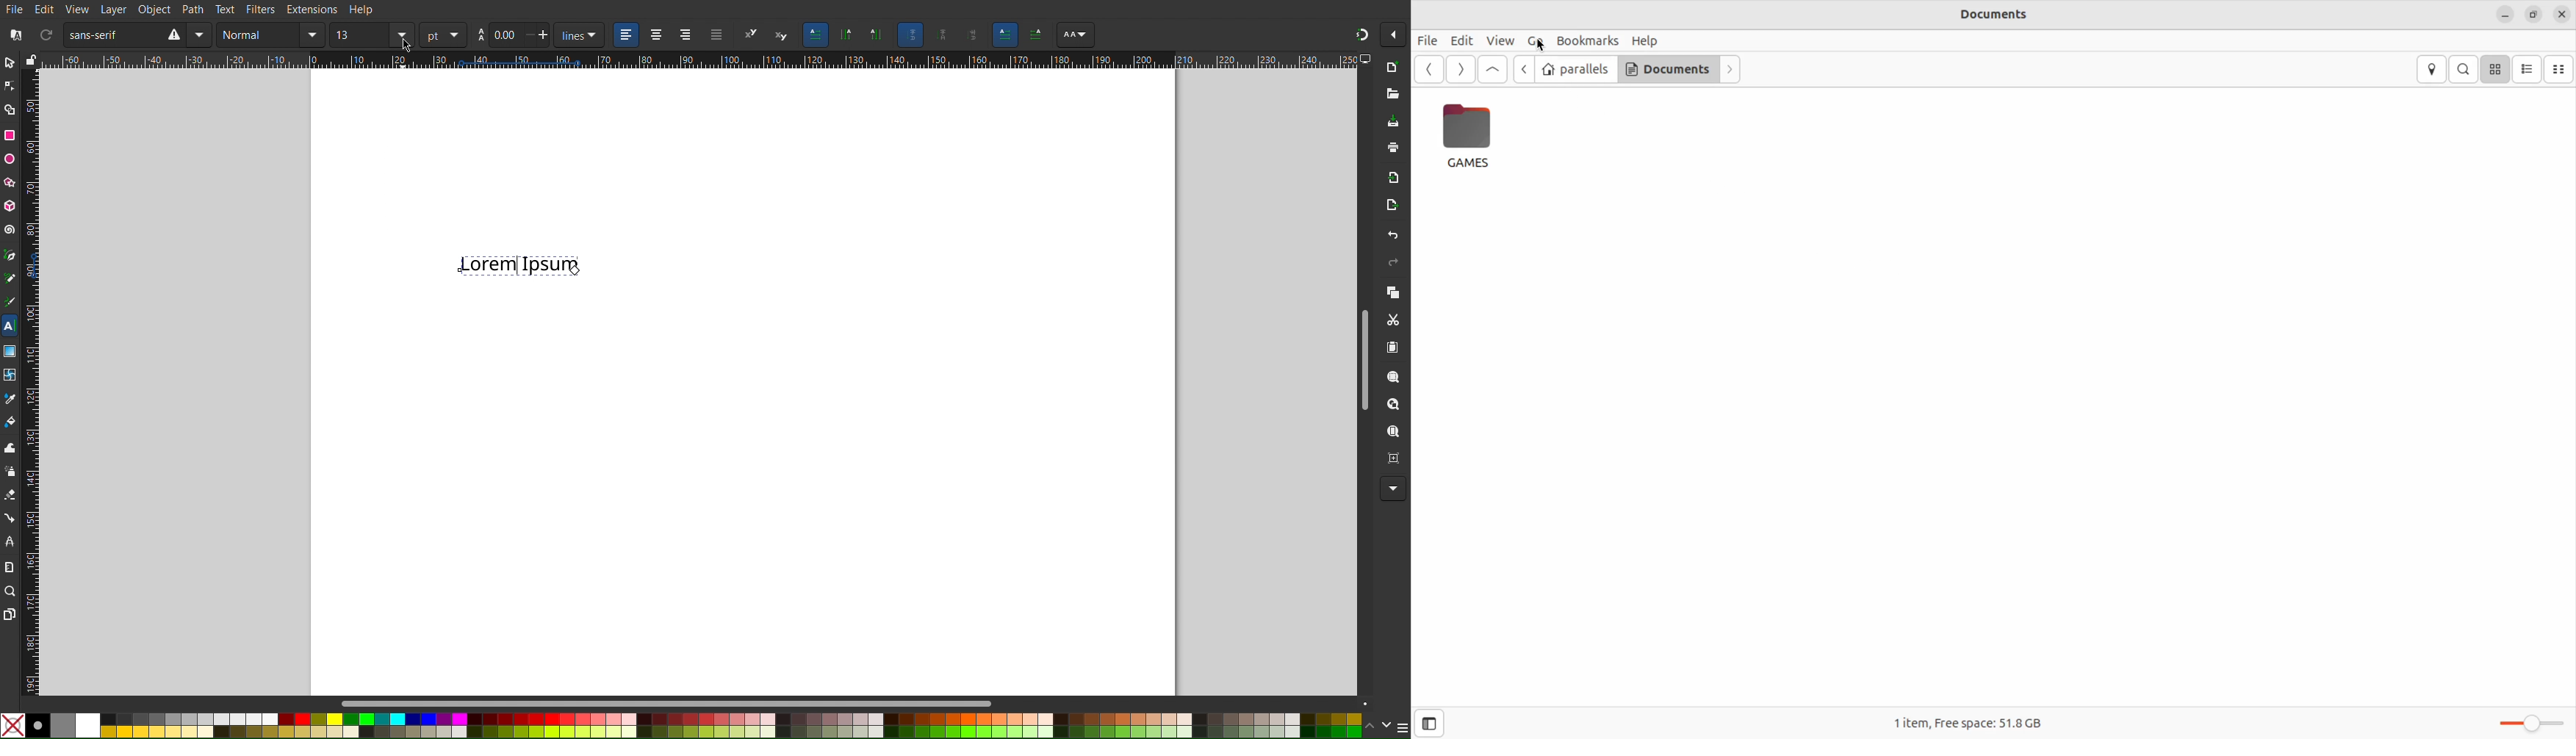 This screenshot has width=2576, height=756. Describe the element at coordinates (10, 326) in the screenshot. I see `Text Tool` at that location.